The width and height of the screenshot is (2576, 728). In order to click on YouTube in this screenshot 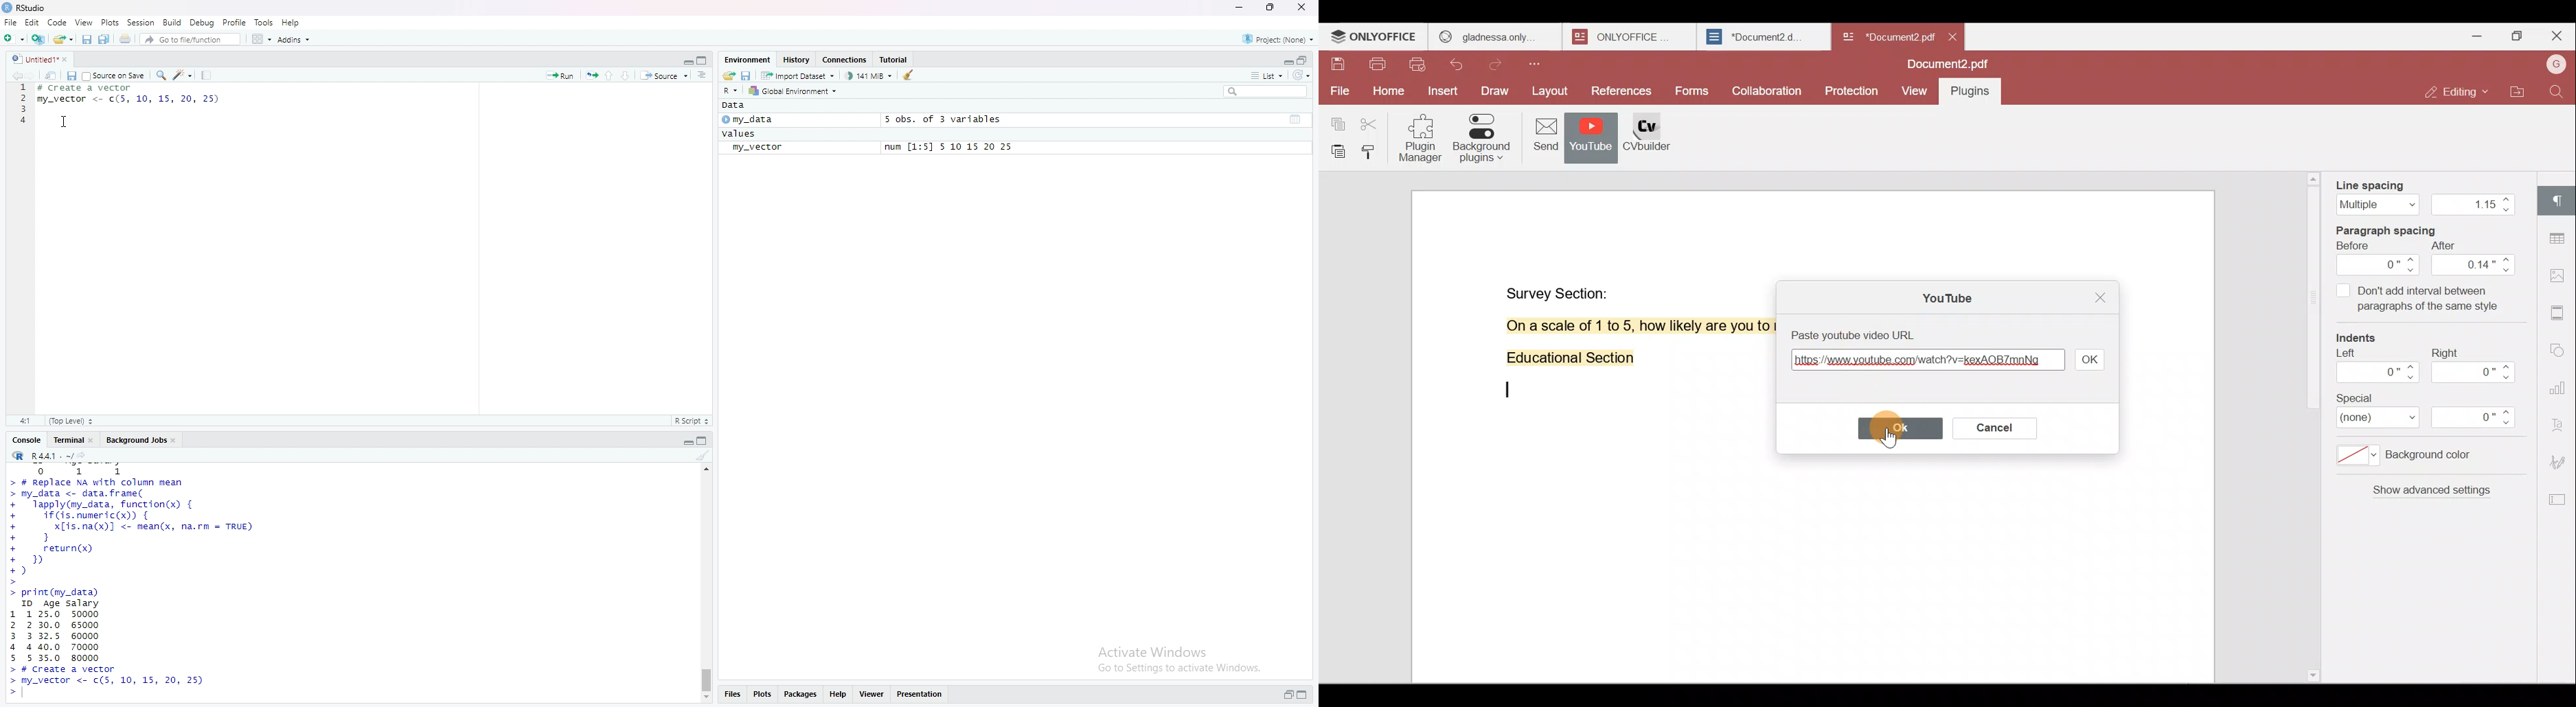, I will do `click(1591, 139)`.